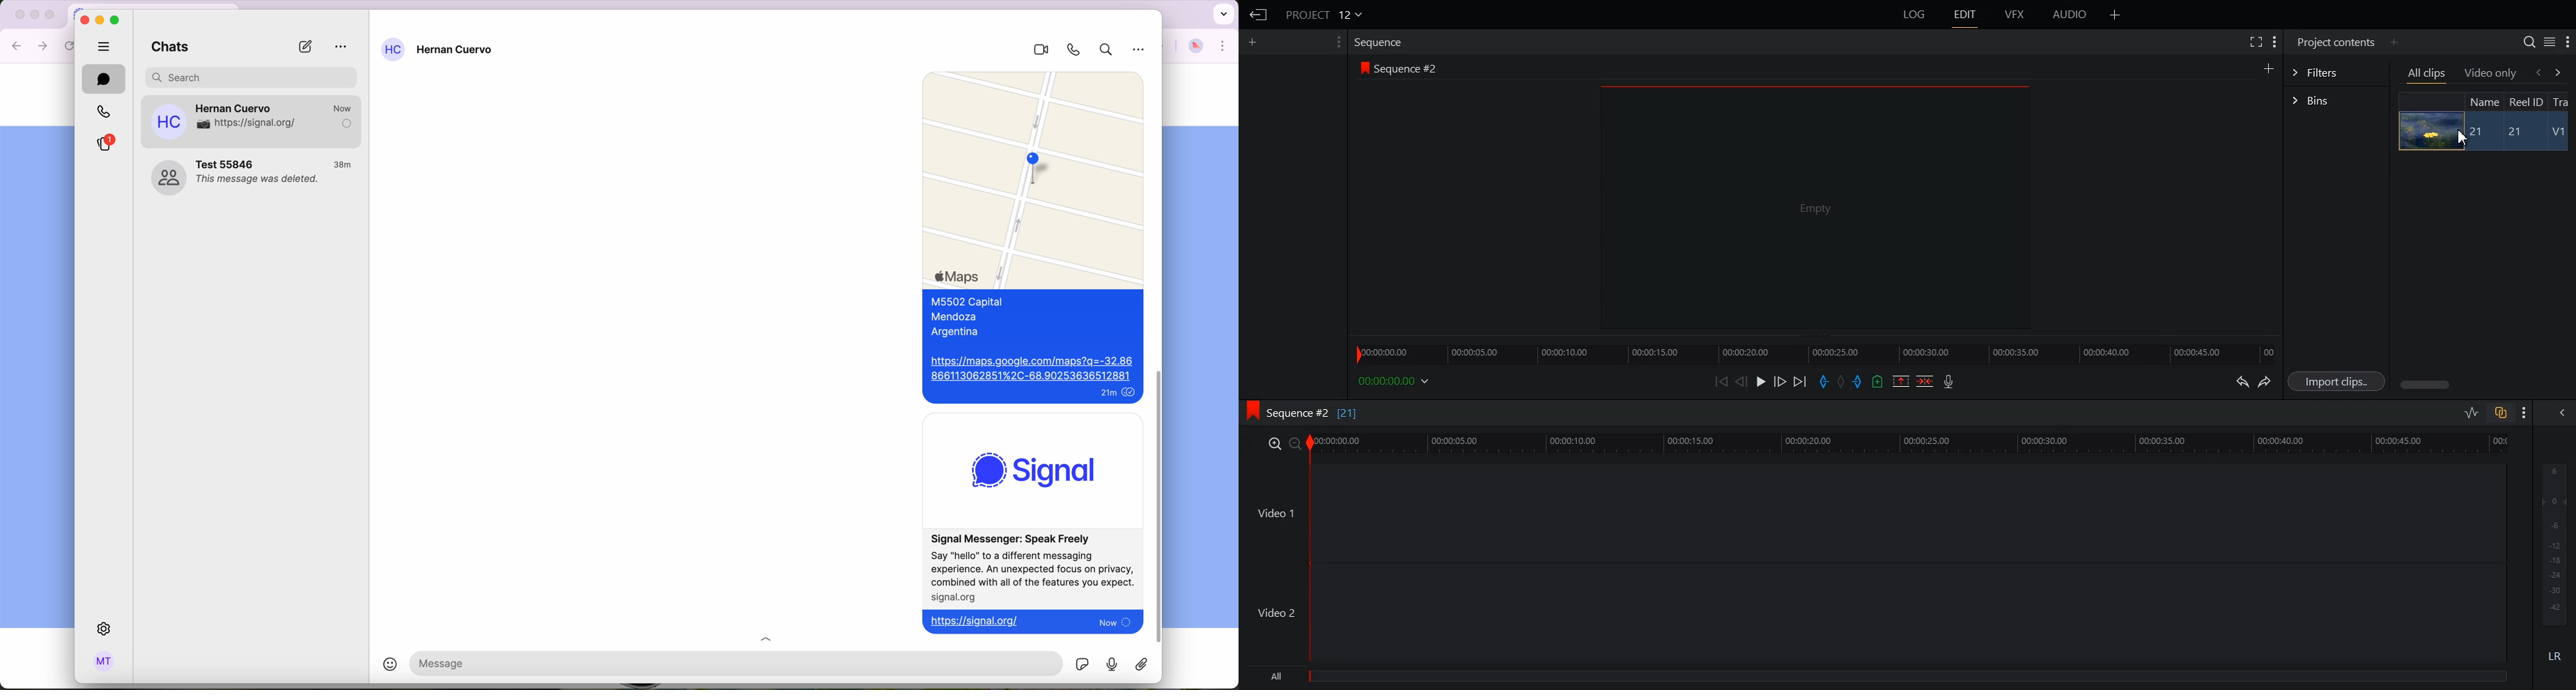 This screenshot has height=700, width=2576. Describe the element at coordinates (955, 597) in the screenshot. I see `signal.org` at that location.